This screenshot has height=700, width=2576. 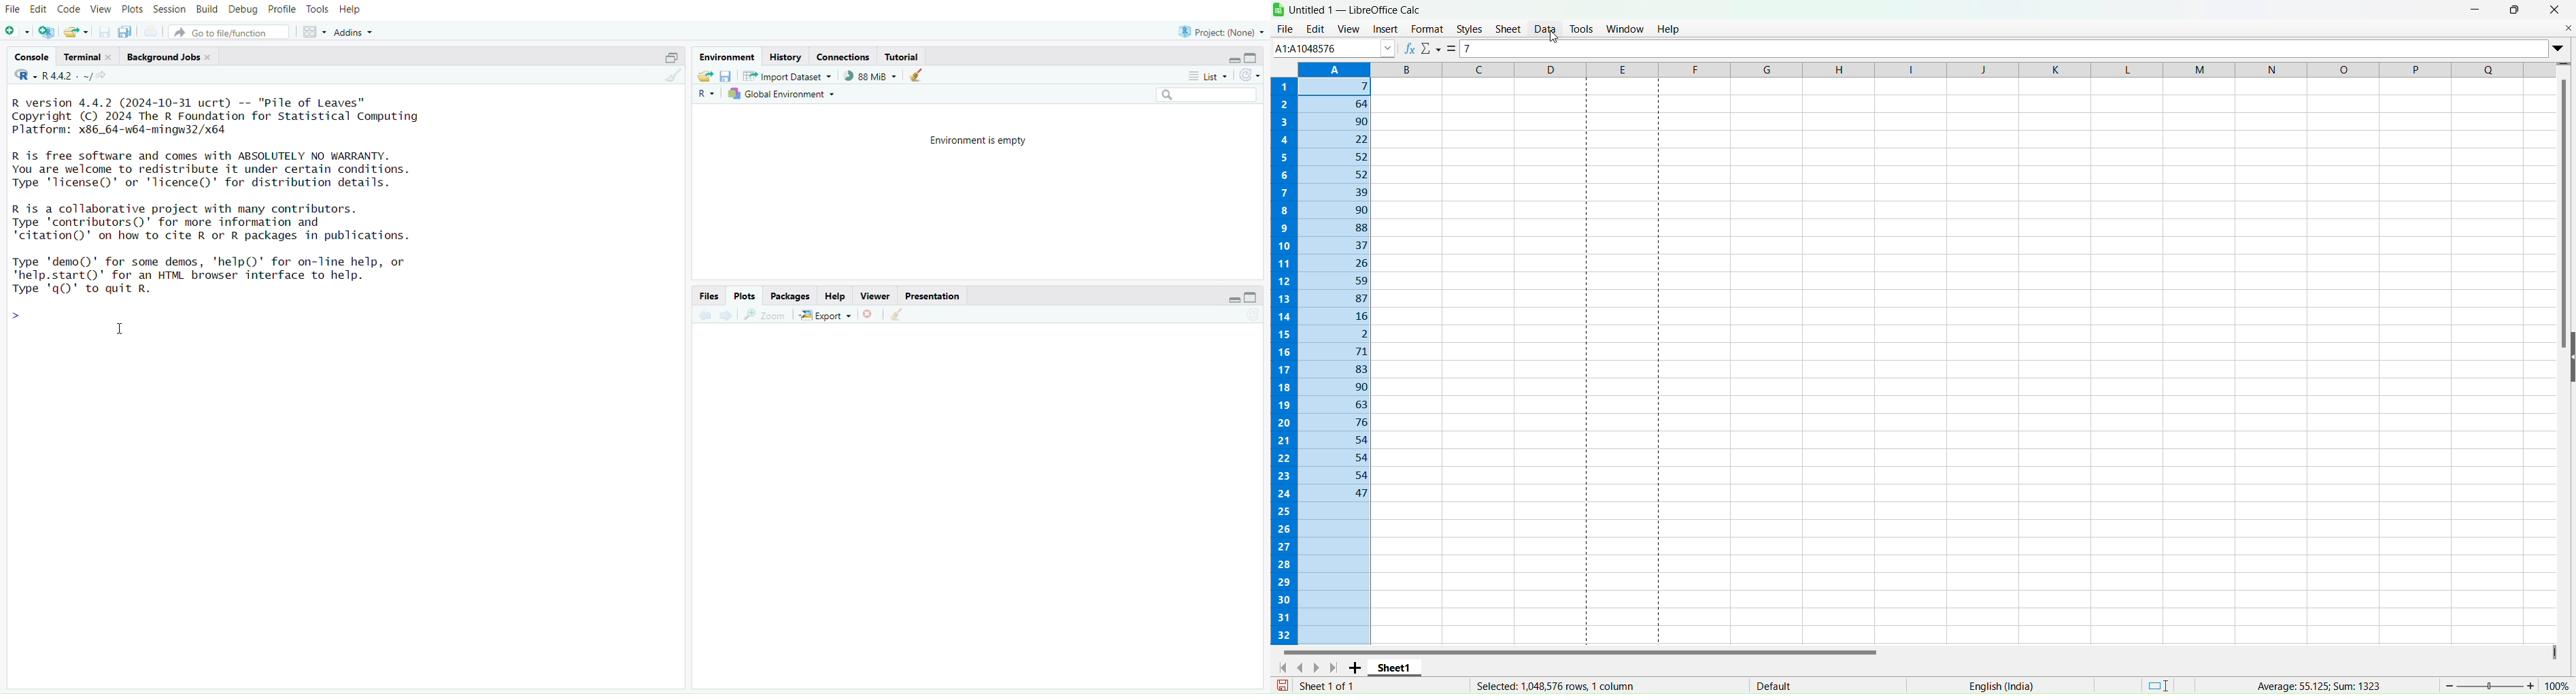 I want to click on save all open document, so click(x=124, y=32).